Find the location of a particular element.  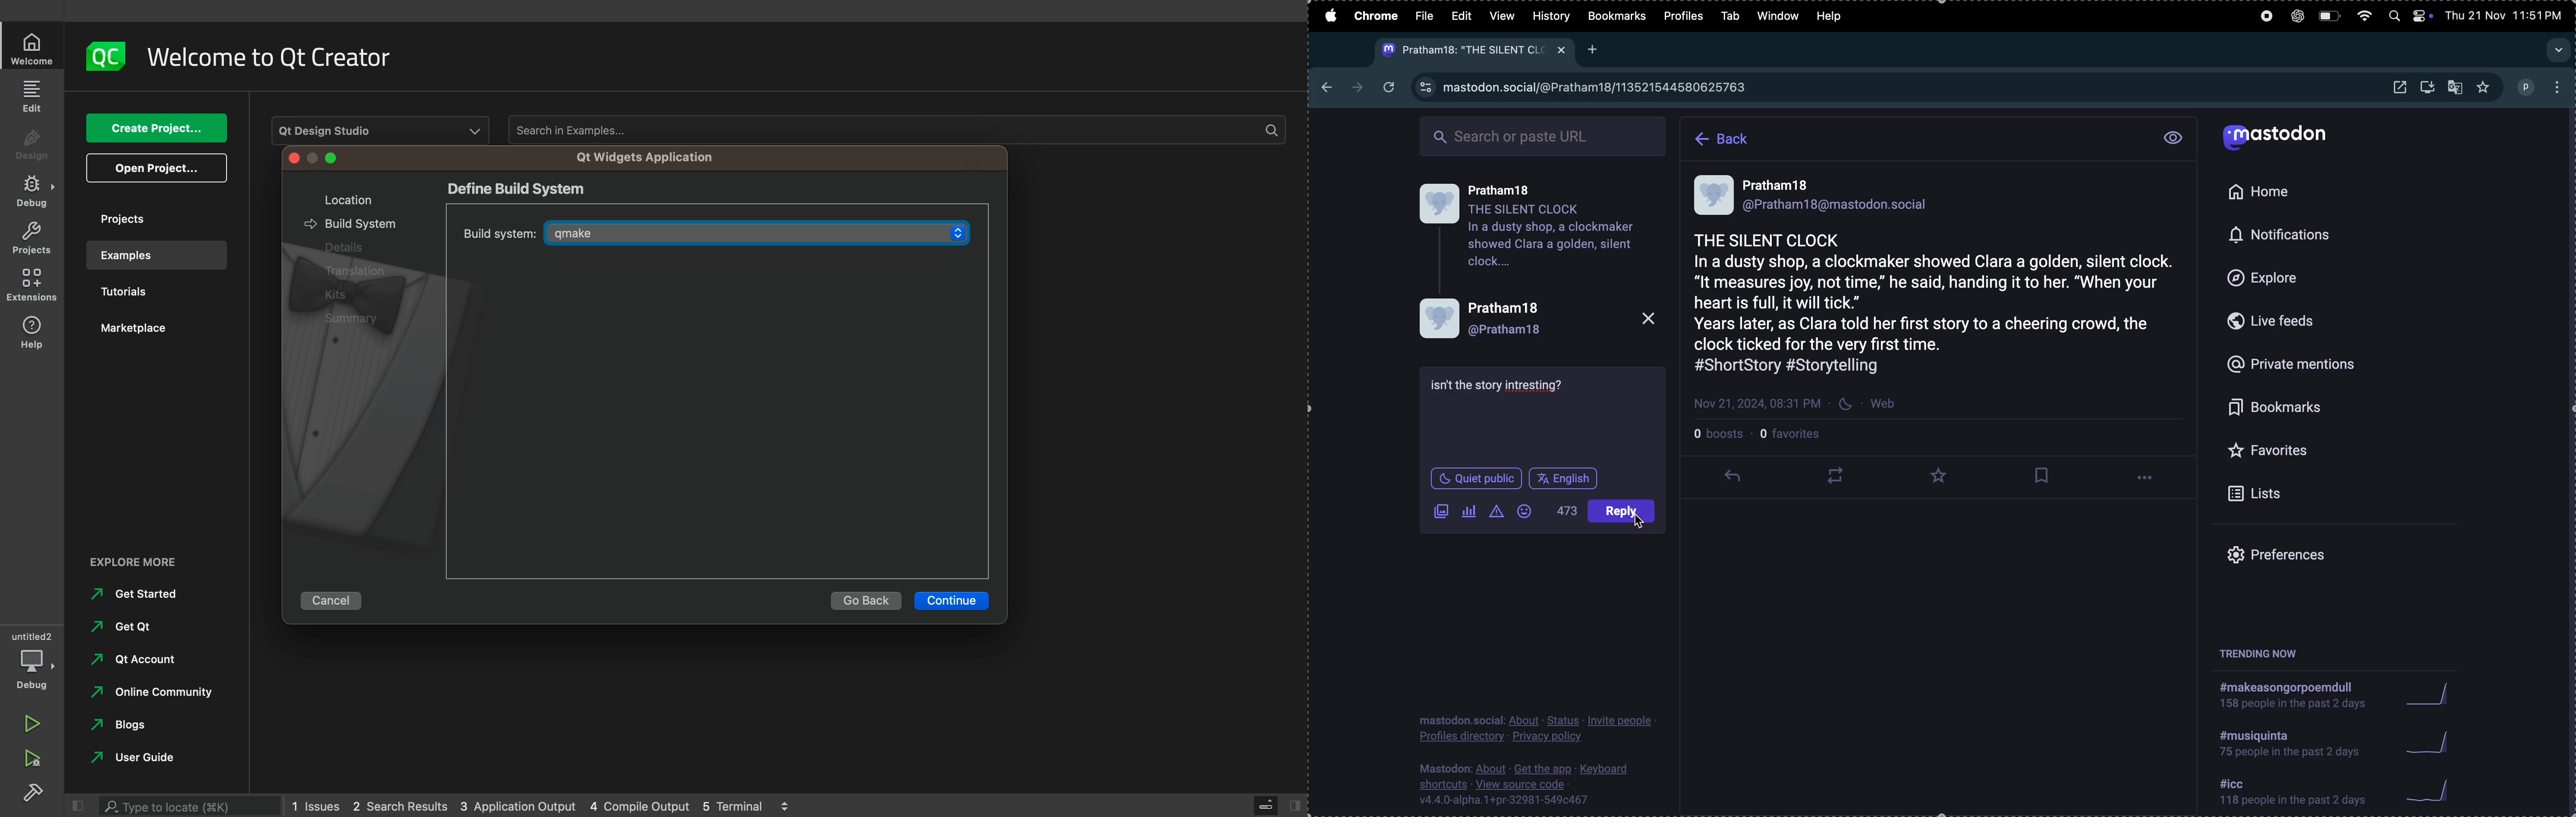

mastodon logo is located at coordinates (2279, 139).